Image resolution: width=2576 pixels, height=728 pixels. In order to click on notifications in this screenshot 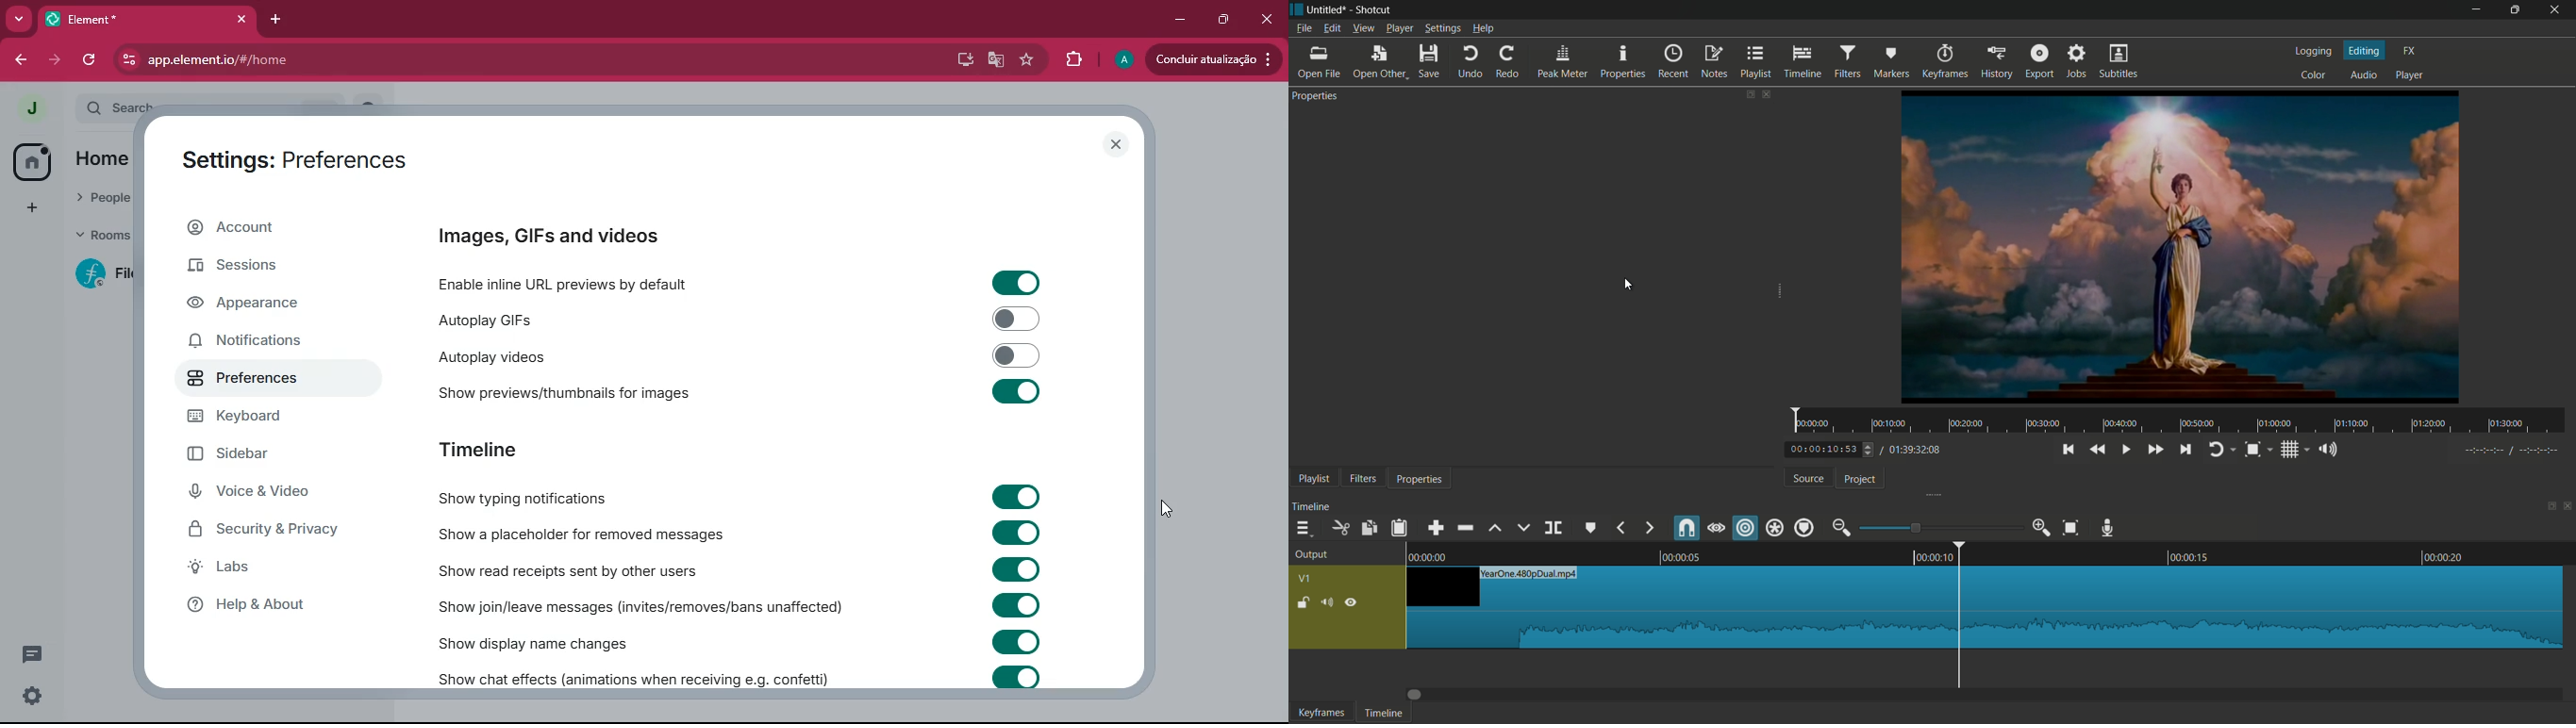, I will do `click(244, 342)`.